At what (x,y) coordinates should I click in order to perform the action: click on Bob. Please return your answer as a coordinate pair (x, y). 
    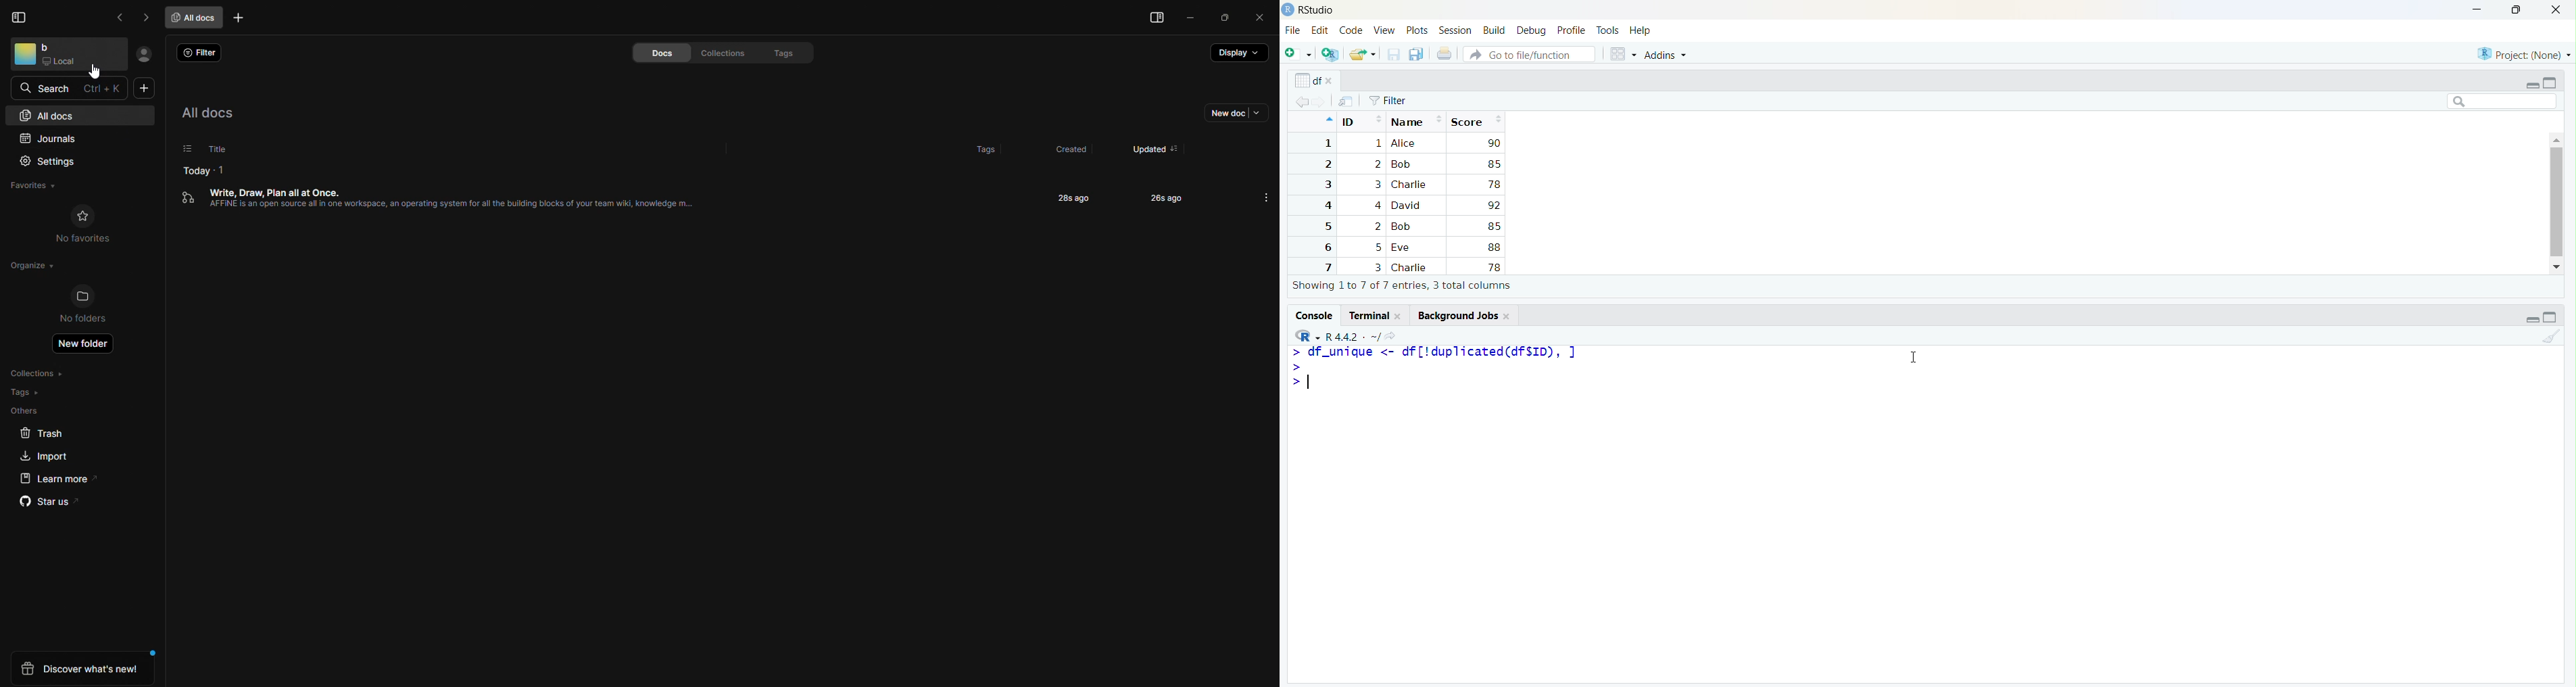
    Looking at the image, I should click on (1401, 165).